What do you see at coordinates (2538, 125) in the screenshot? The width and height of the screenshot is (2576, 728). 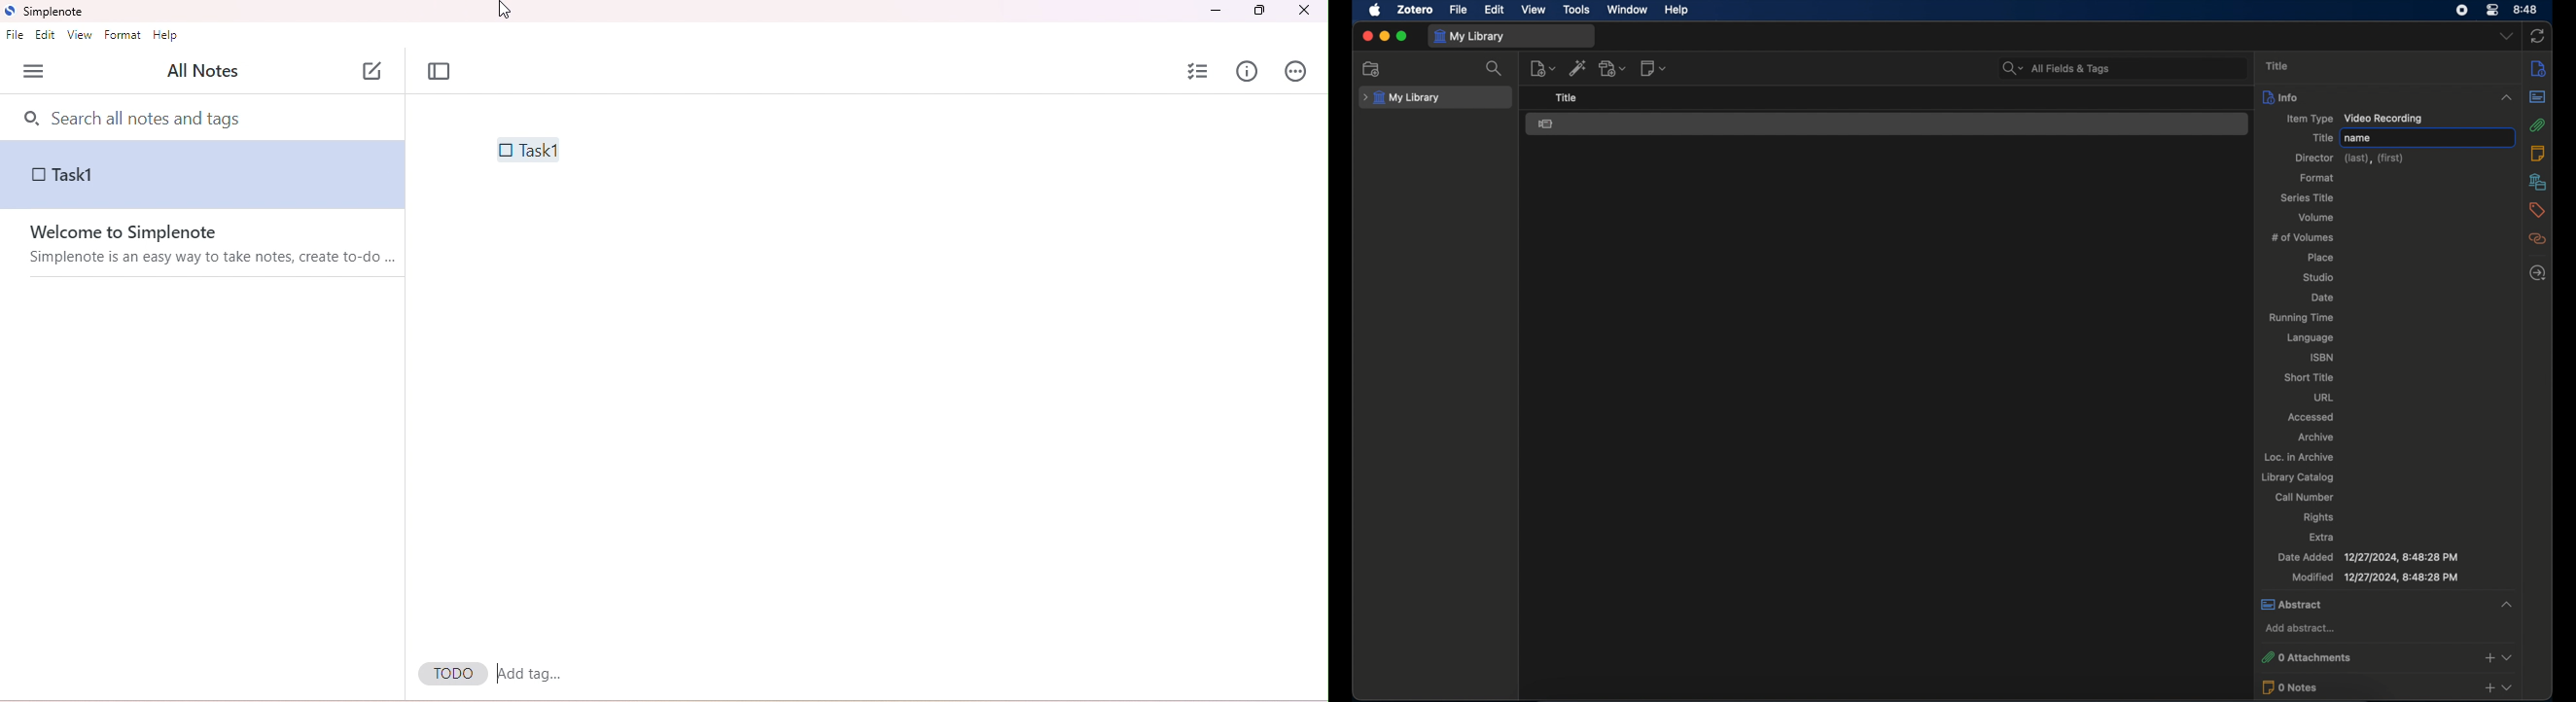 I see `attachments` at bounding box center [2538, 125].